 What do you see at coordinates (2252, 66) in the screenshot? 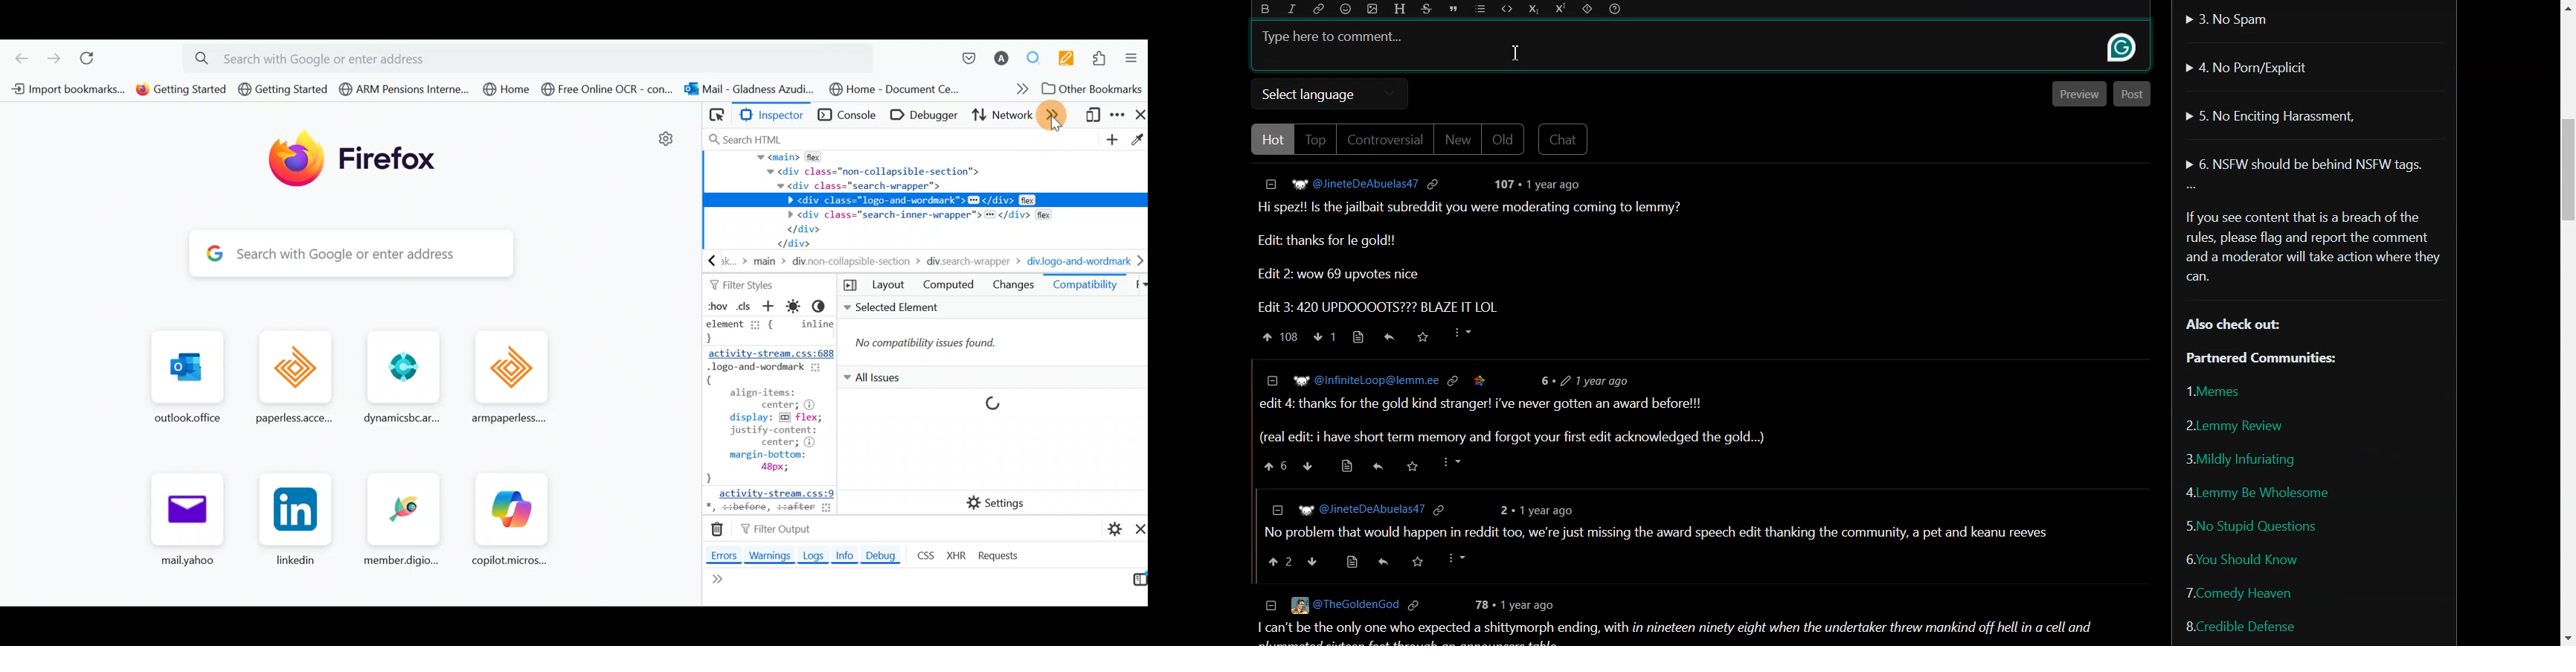
I see `No Porn/Explicit` at bounding box center [2252, 66].